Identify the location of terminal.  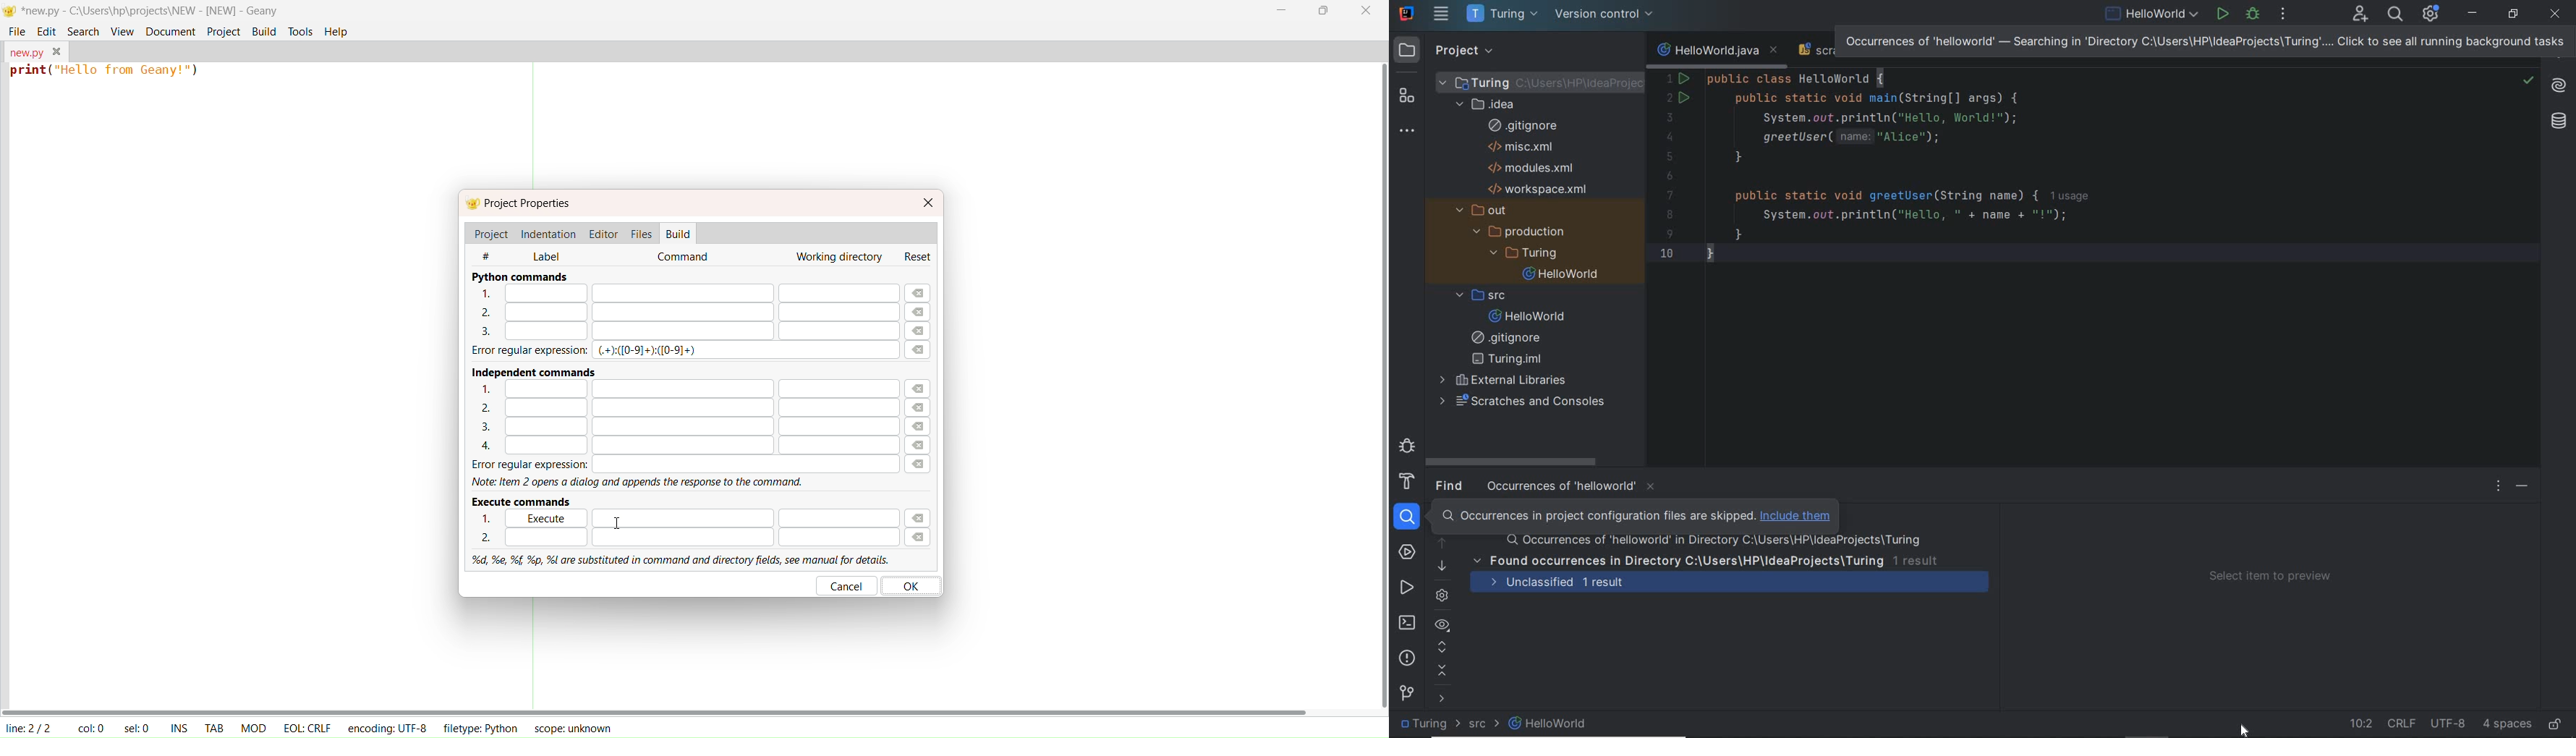
(1407, 623).